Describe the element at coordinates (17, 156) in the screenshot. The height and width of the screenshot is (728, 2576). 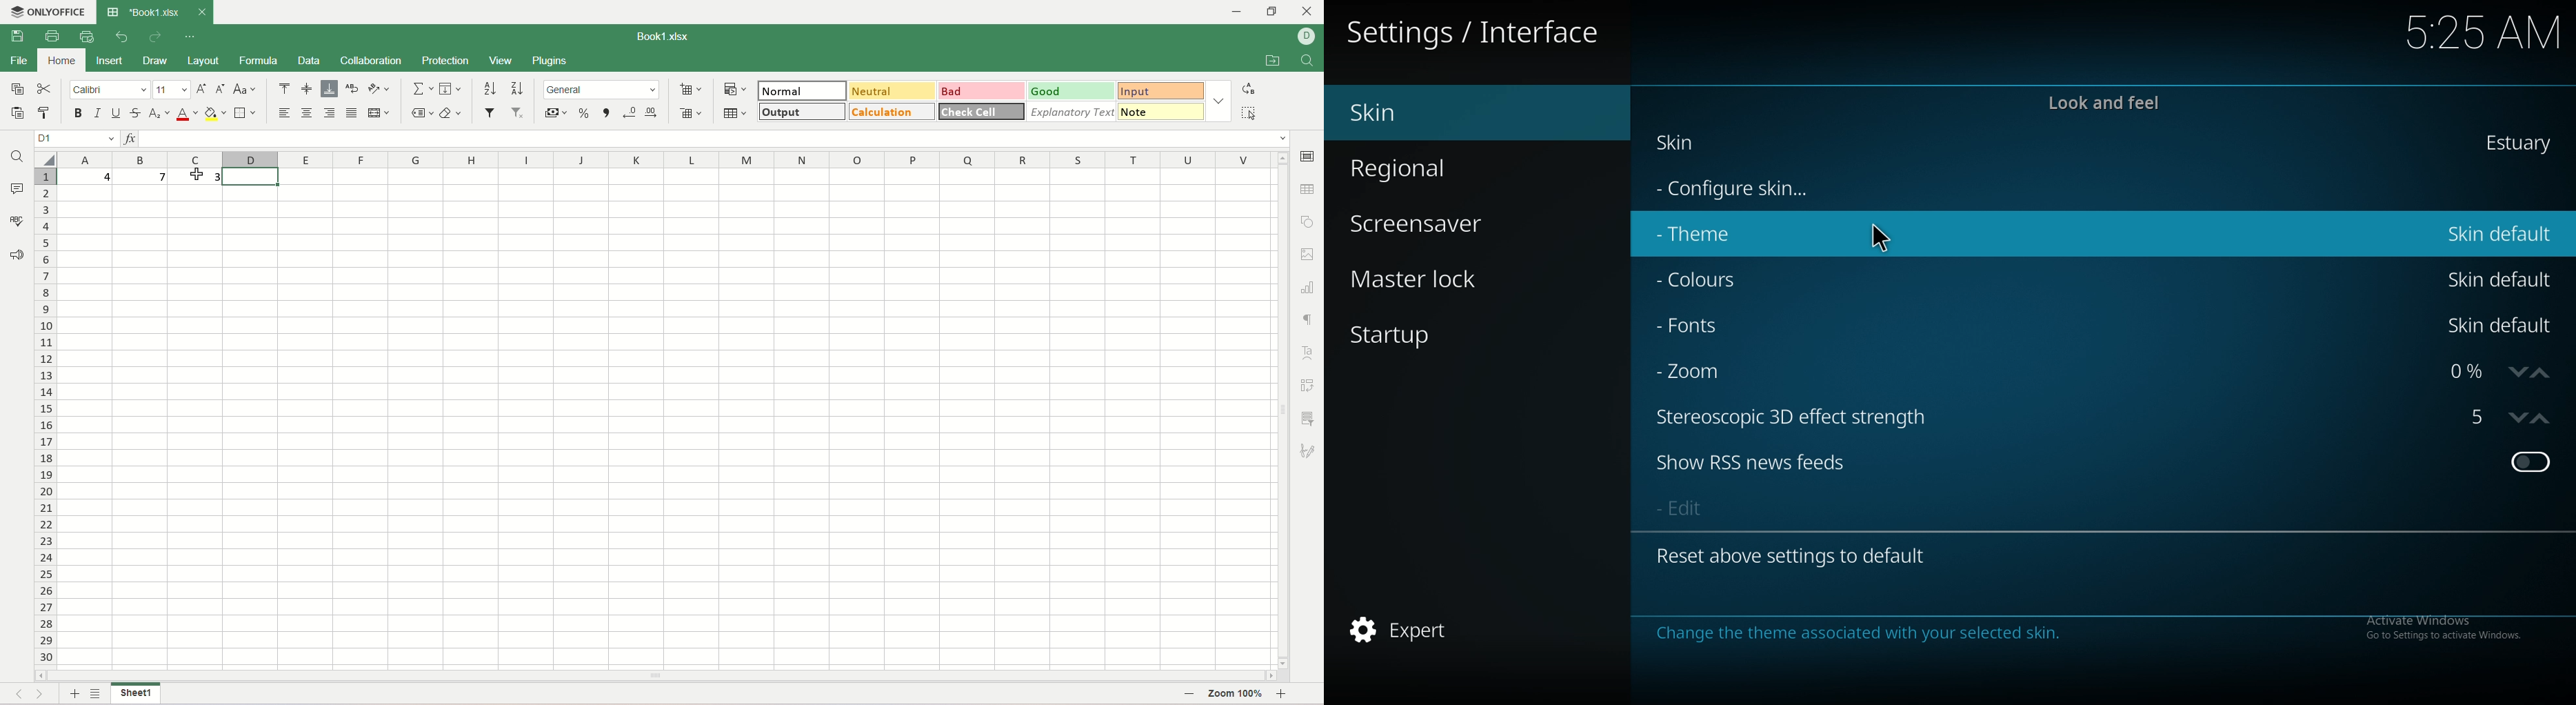
I see `find` at that location.